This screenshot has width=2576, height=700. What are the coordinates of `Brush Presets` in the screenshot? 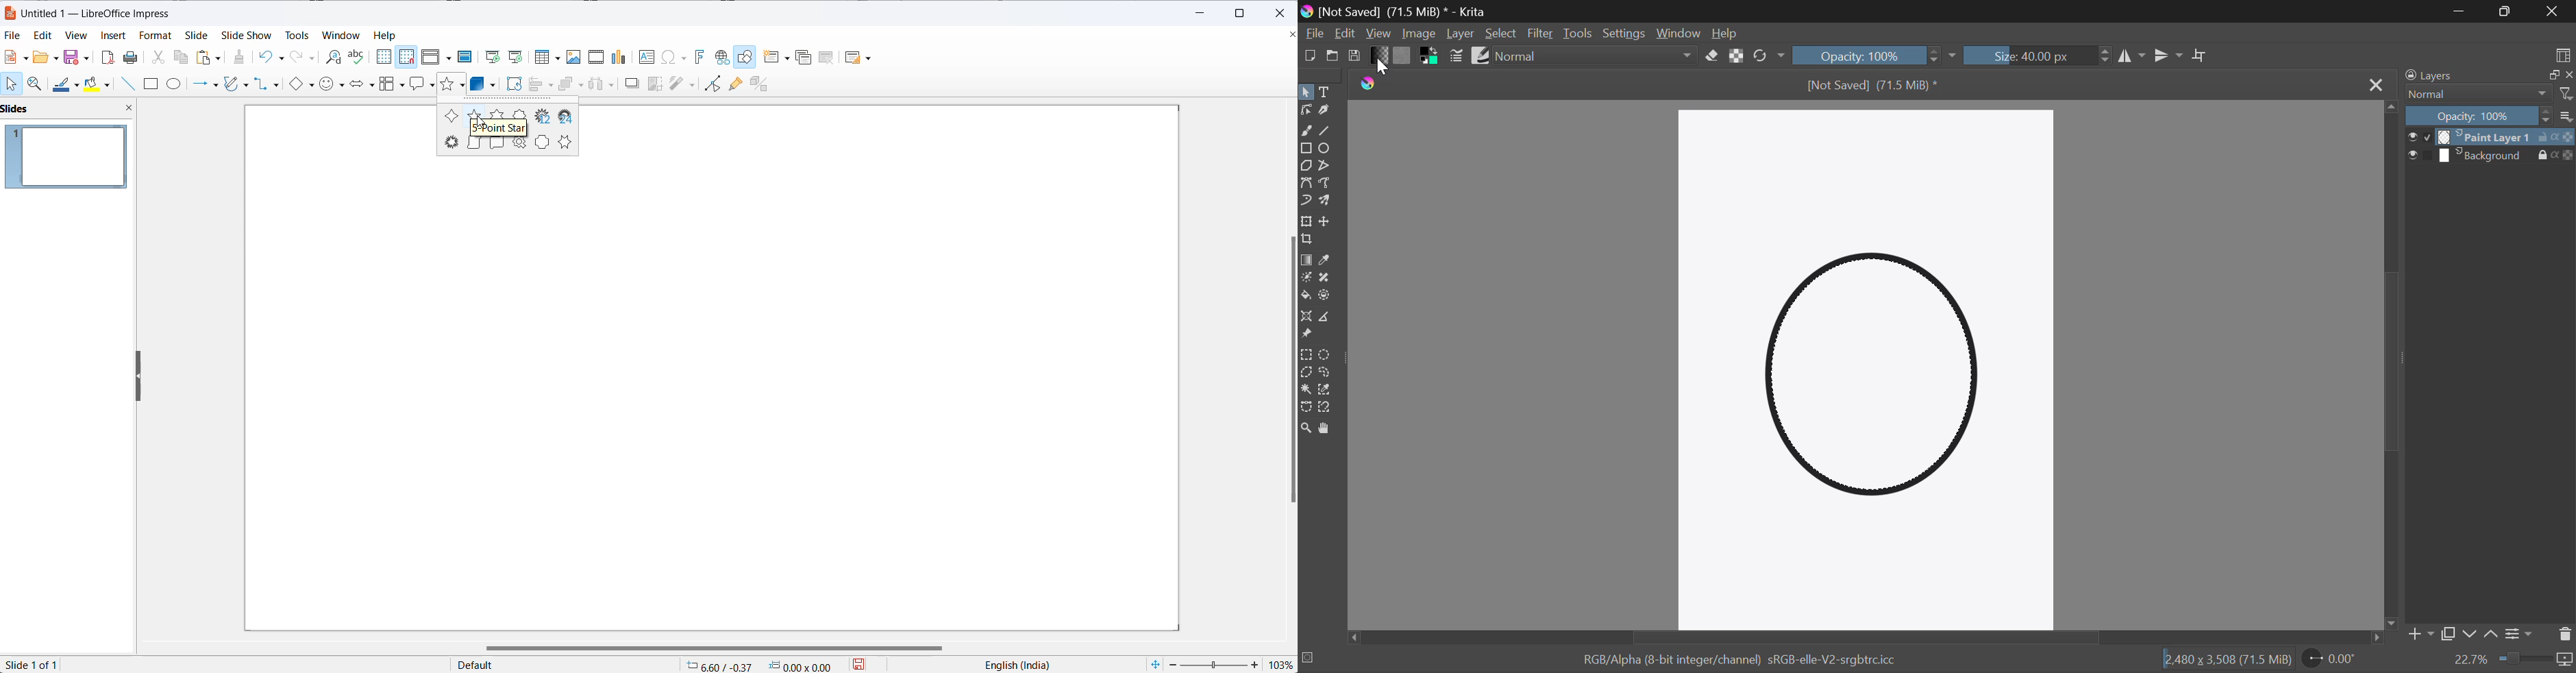 It's located at (1483, 57).